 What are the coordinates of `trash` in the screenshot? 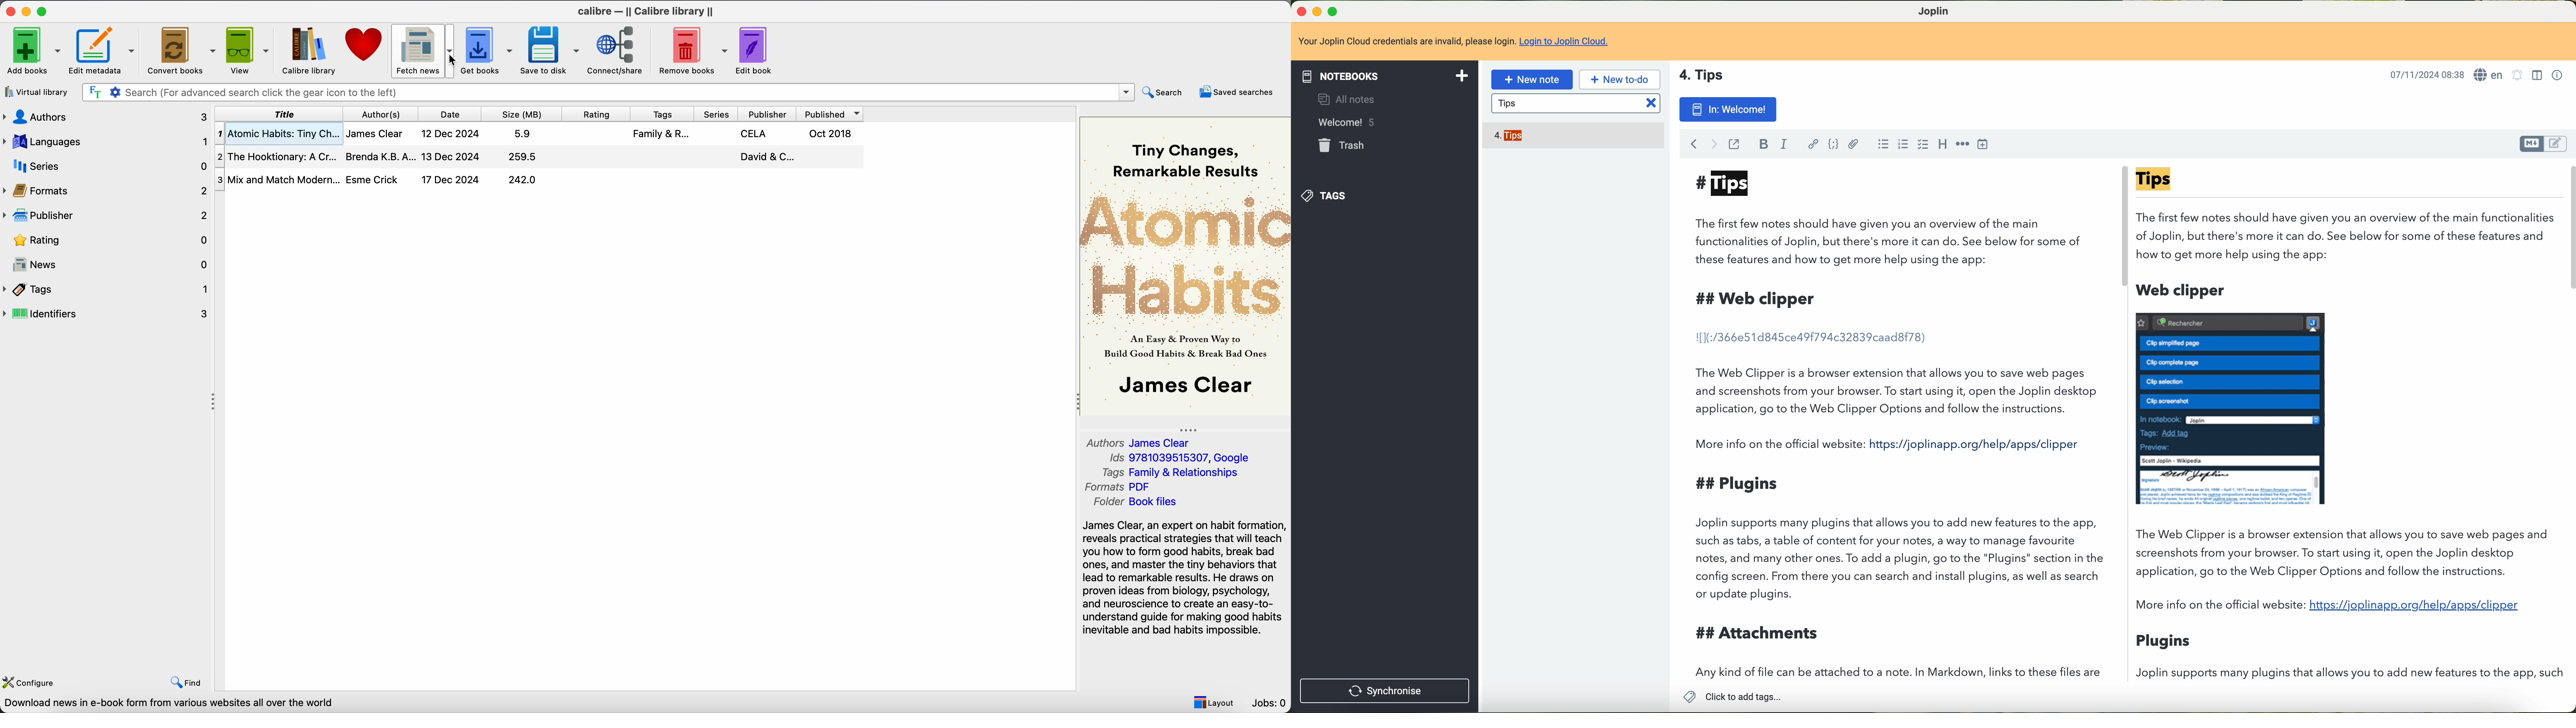 It's located at (1343, 145).